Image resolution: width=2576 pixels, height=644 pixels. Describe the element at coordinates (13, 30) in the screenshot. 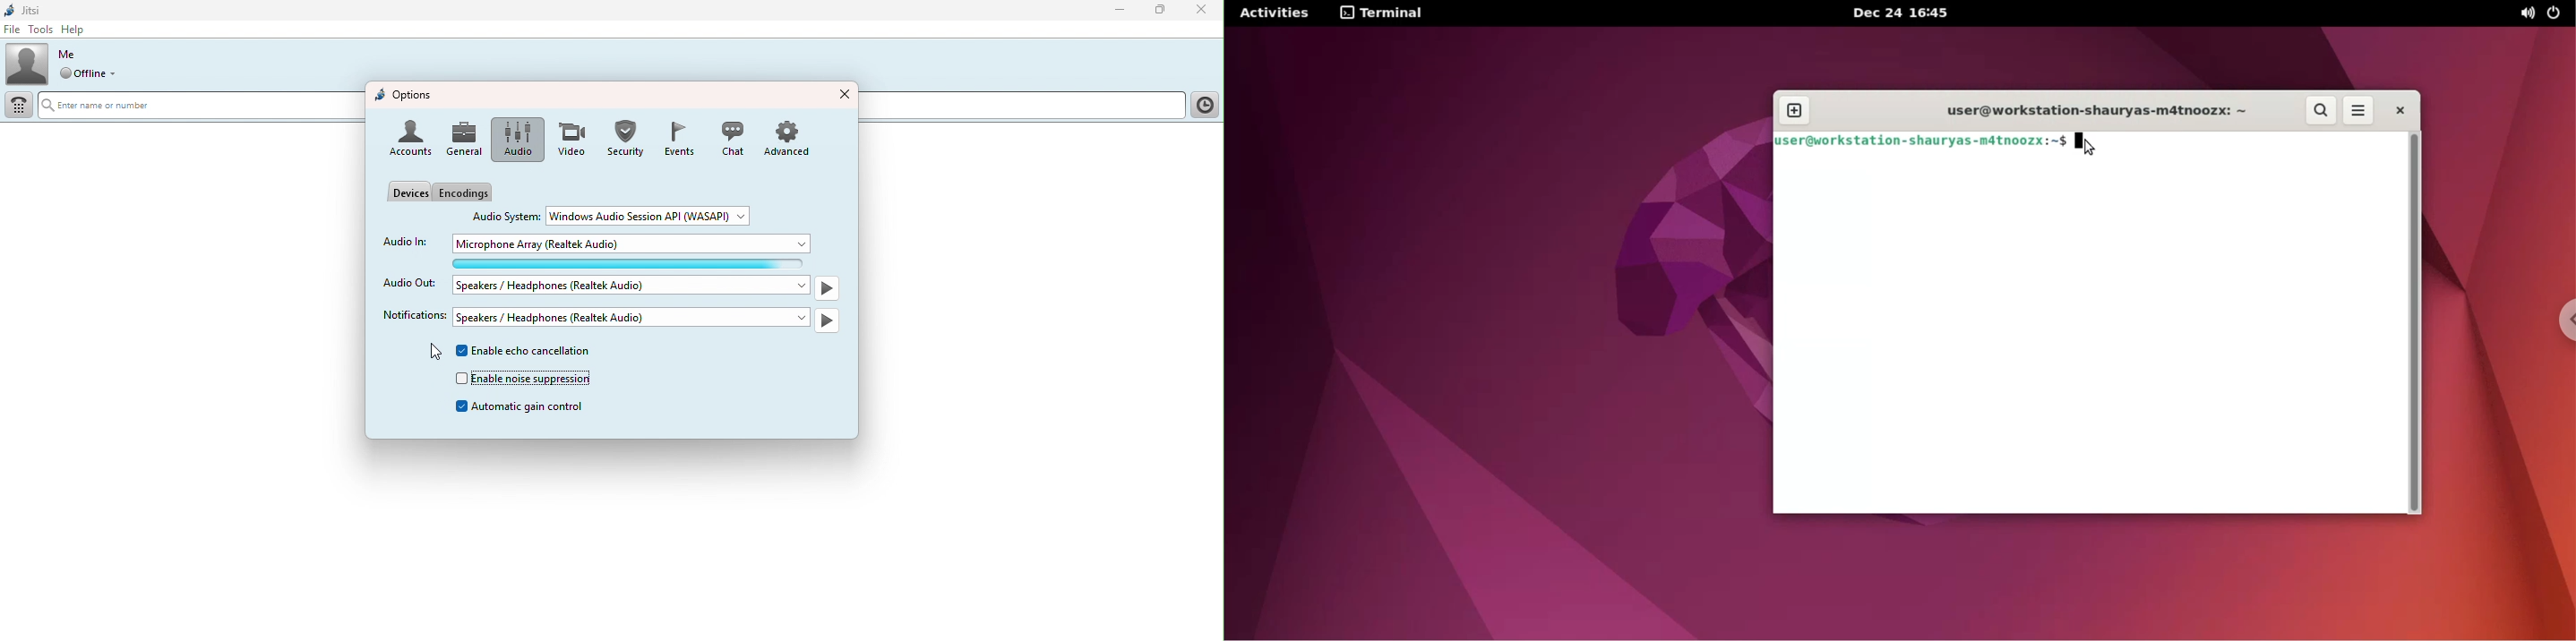

I see `File` at that location.